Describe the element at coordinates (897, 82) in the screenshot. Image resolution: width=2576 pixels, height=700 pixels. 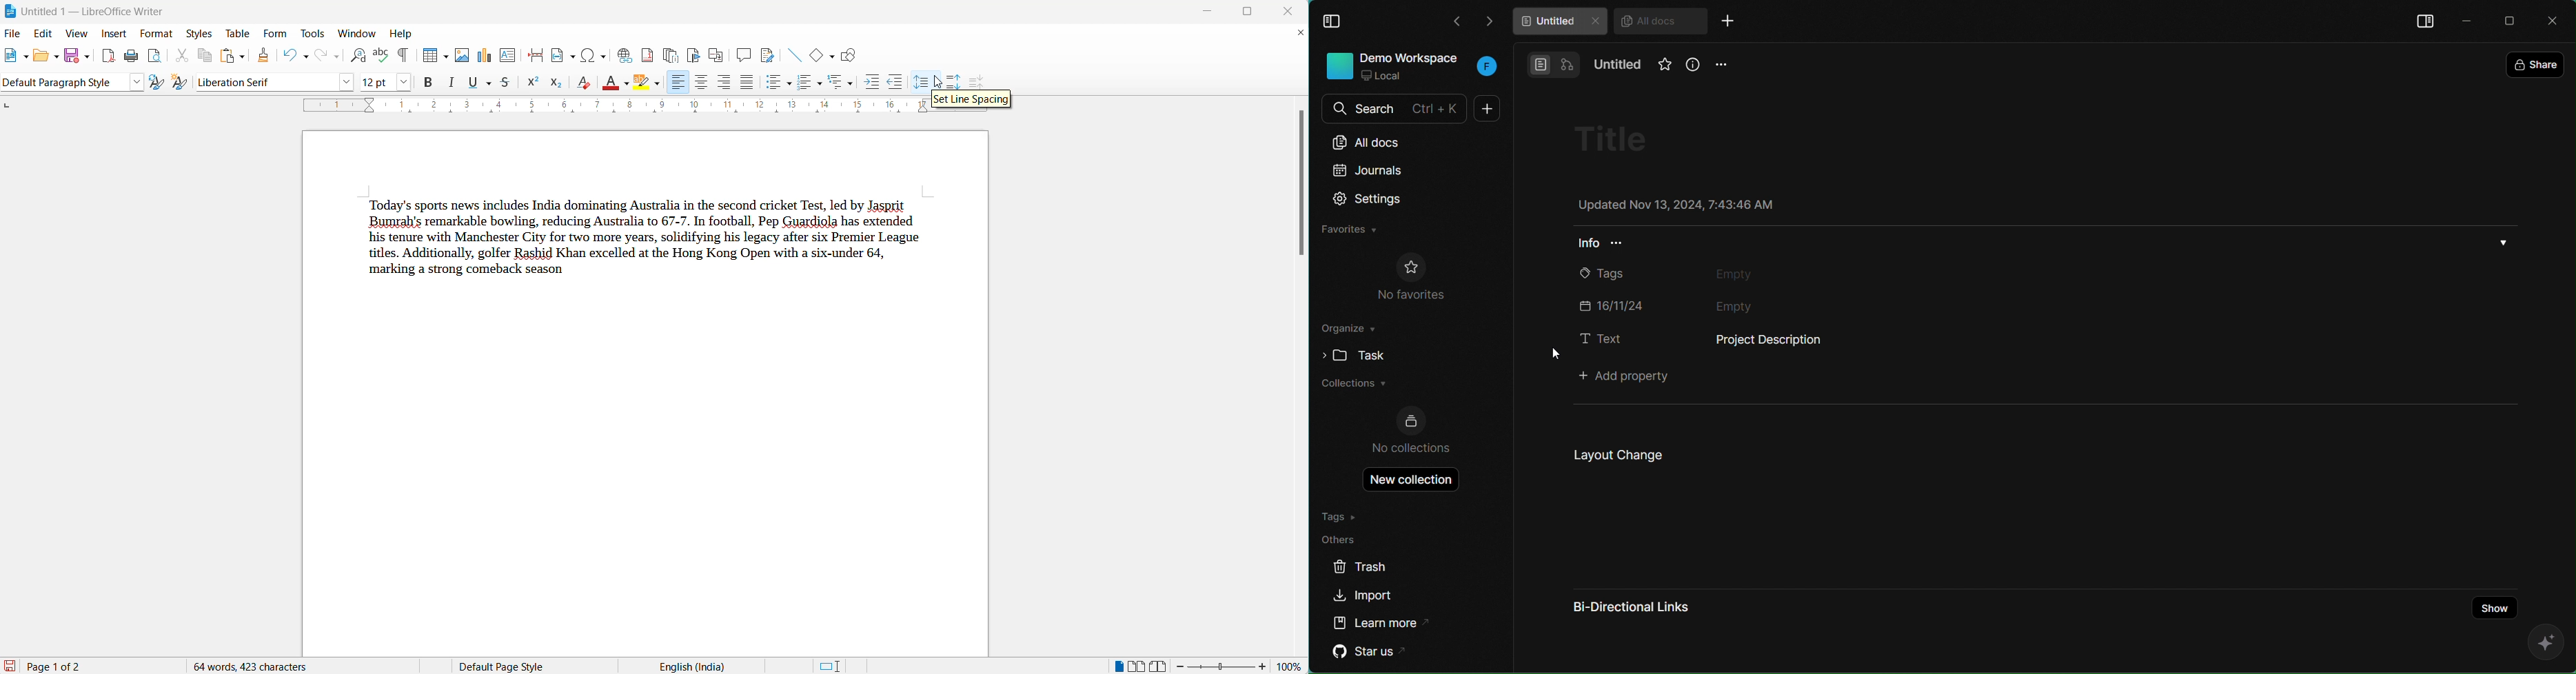
I see `decrease indent` at that location.